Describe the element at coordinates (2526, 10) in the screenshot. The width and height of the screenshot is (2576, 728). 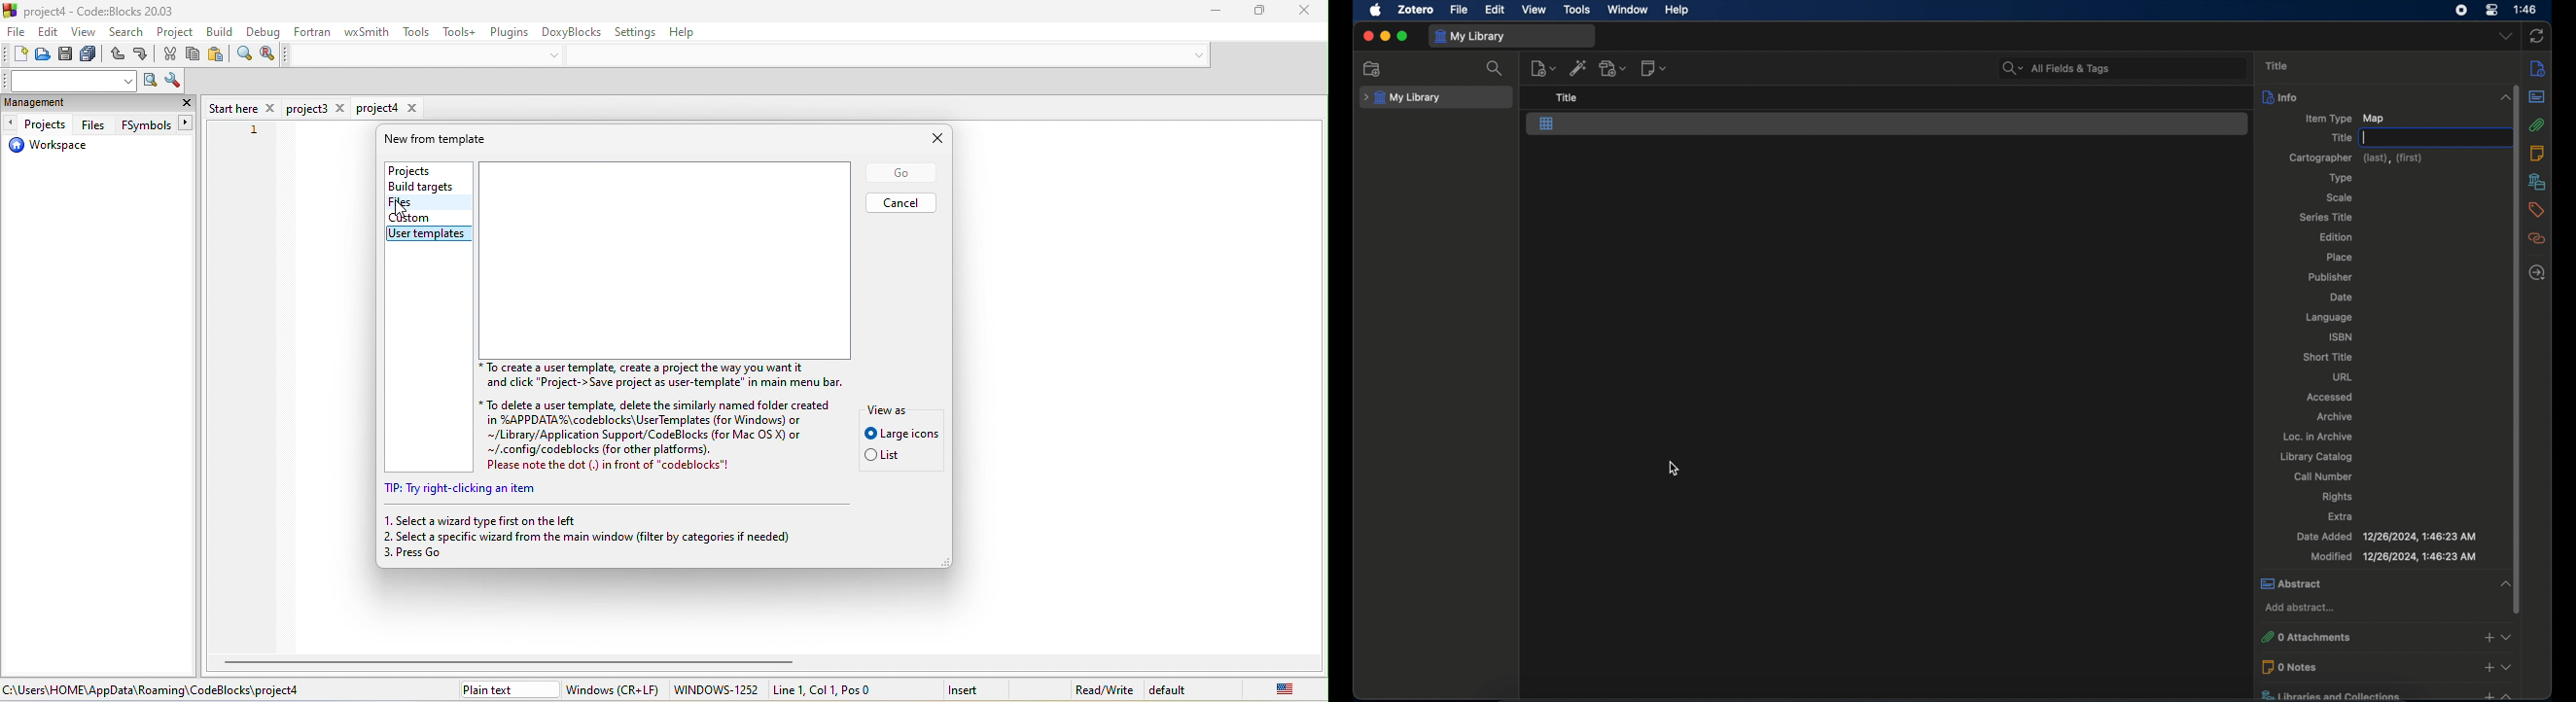
I see `1:46` at that location.